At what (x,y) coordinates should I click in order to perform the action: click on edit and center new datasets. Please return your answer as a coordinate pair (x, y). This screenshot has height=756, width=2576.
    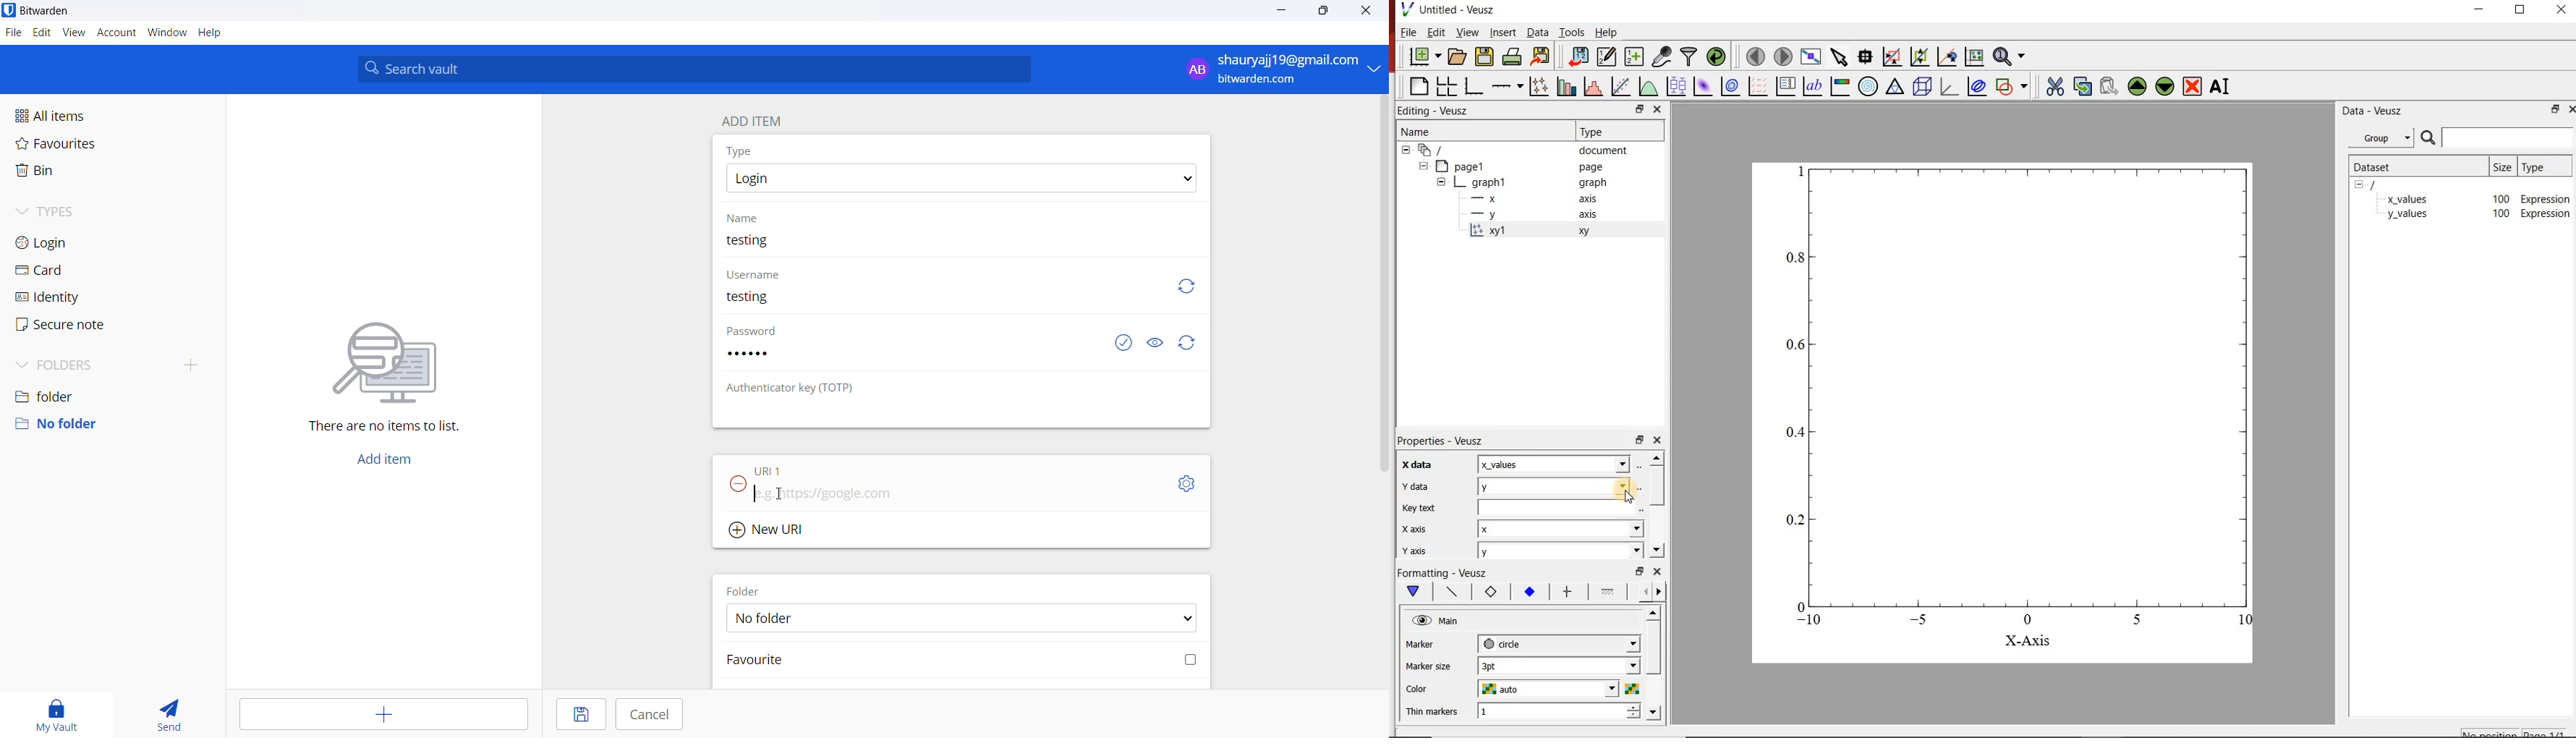
    Looking at the image, I should click on (1608, 57).